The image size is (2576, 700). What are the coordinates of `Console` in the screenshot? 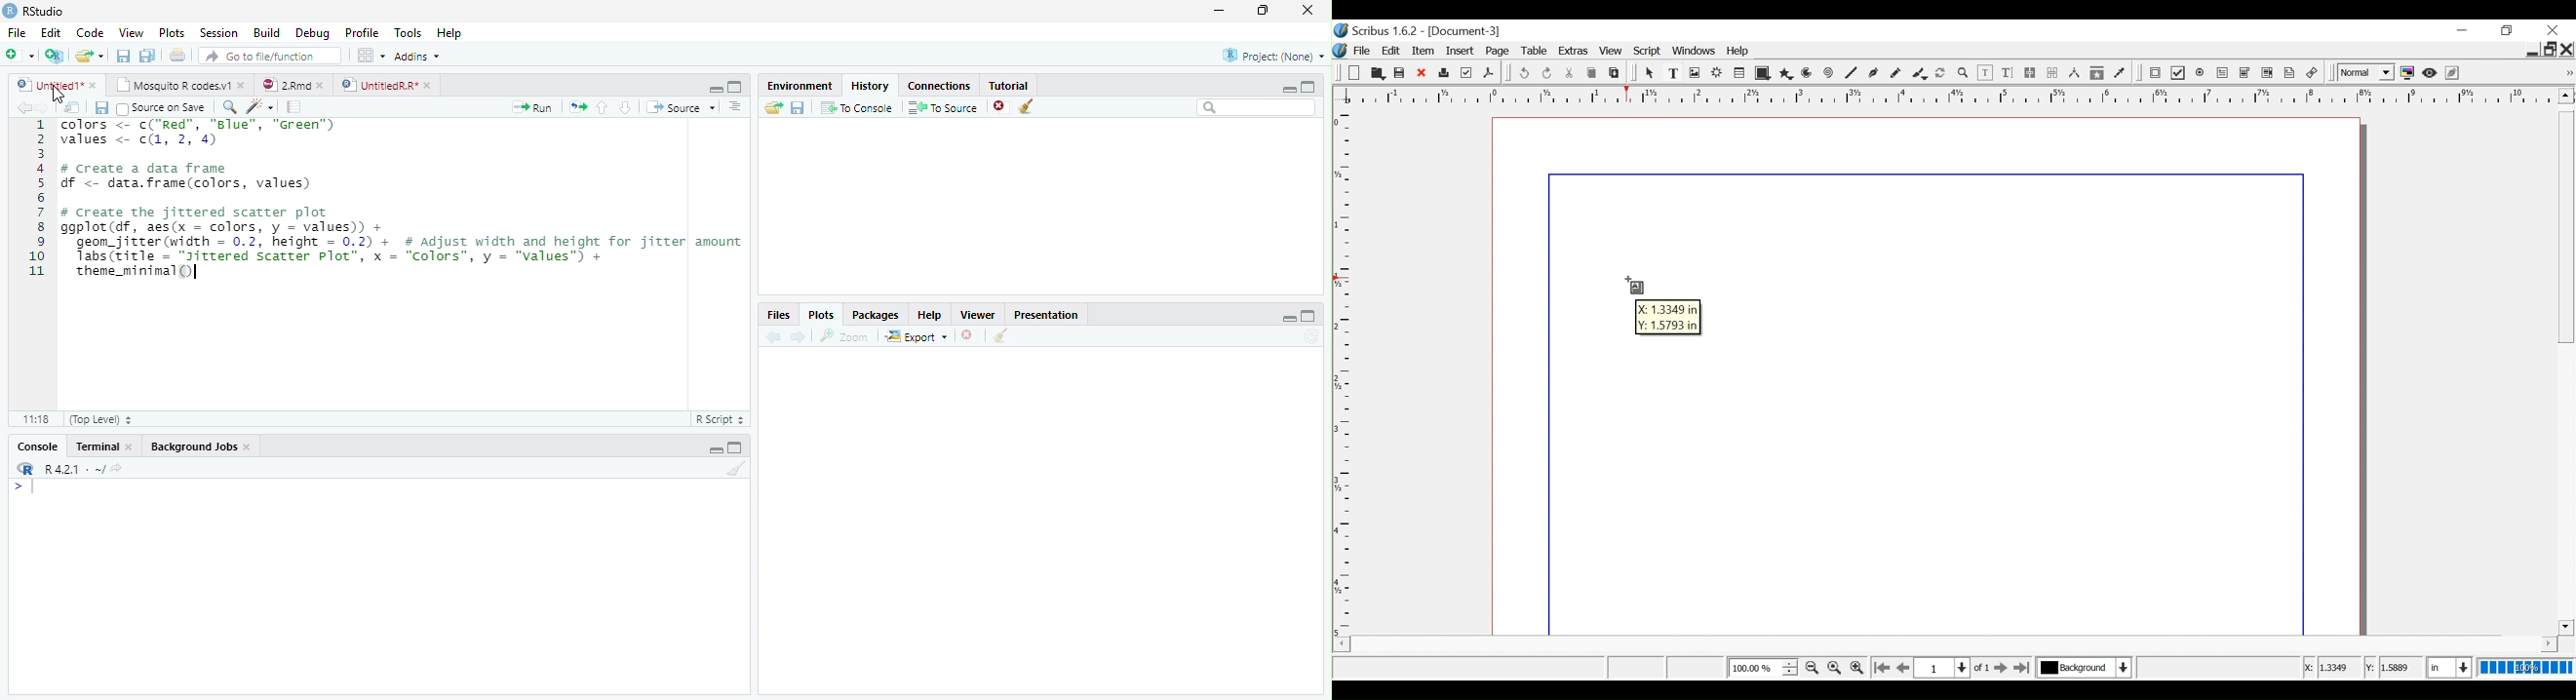 It's located at (38, 446).